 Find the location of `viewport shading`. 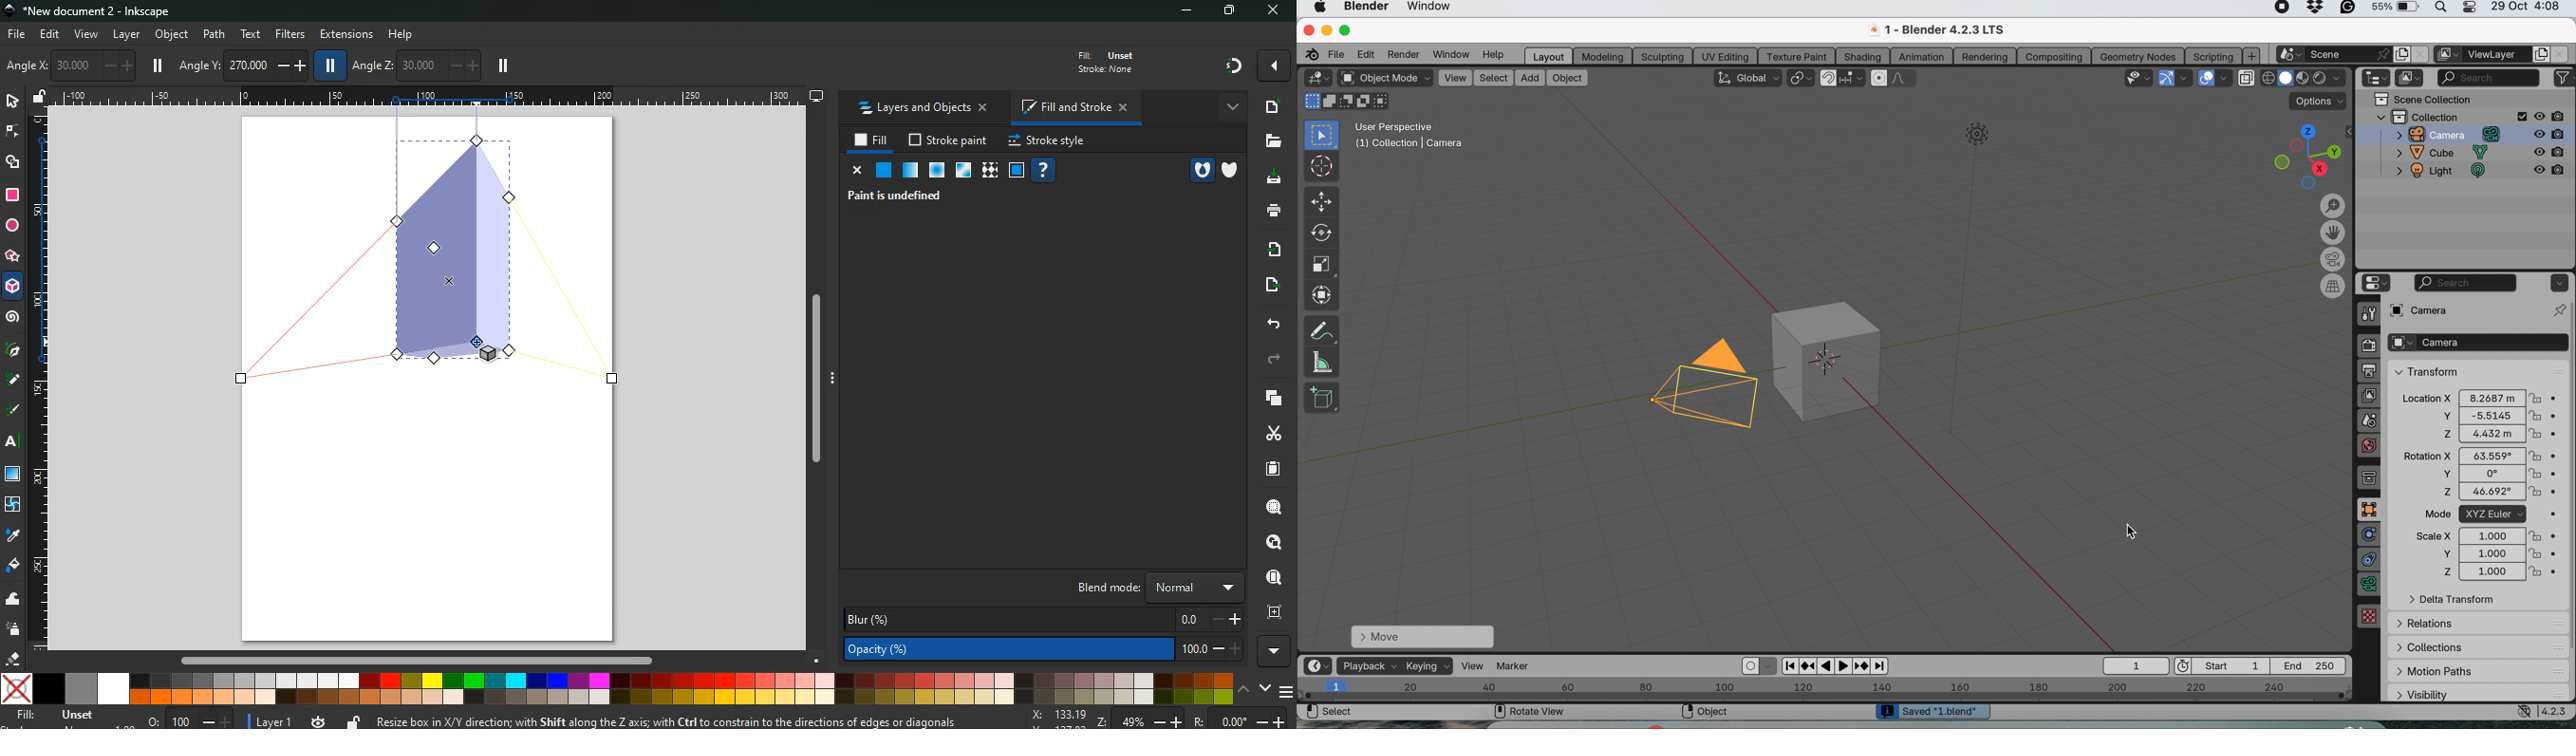

viewport shading is located at coordinates (2305, 78).